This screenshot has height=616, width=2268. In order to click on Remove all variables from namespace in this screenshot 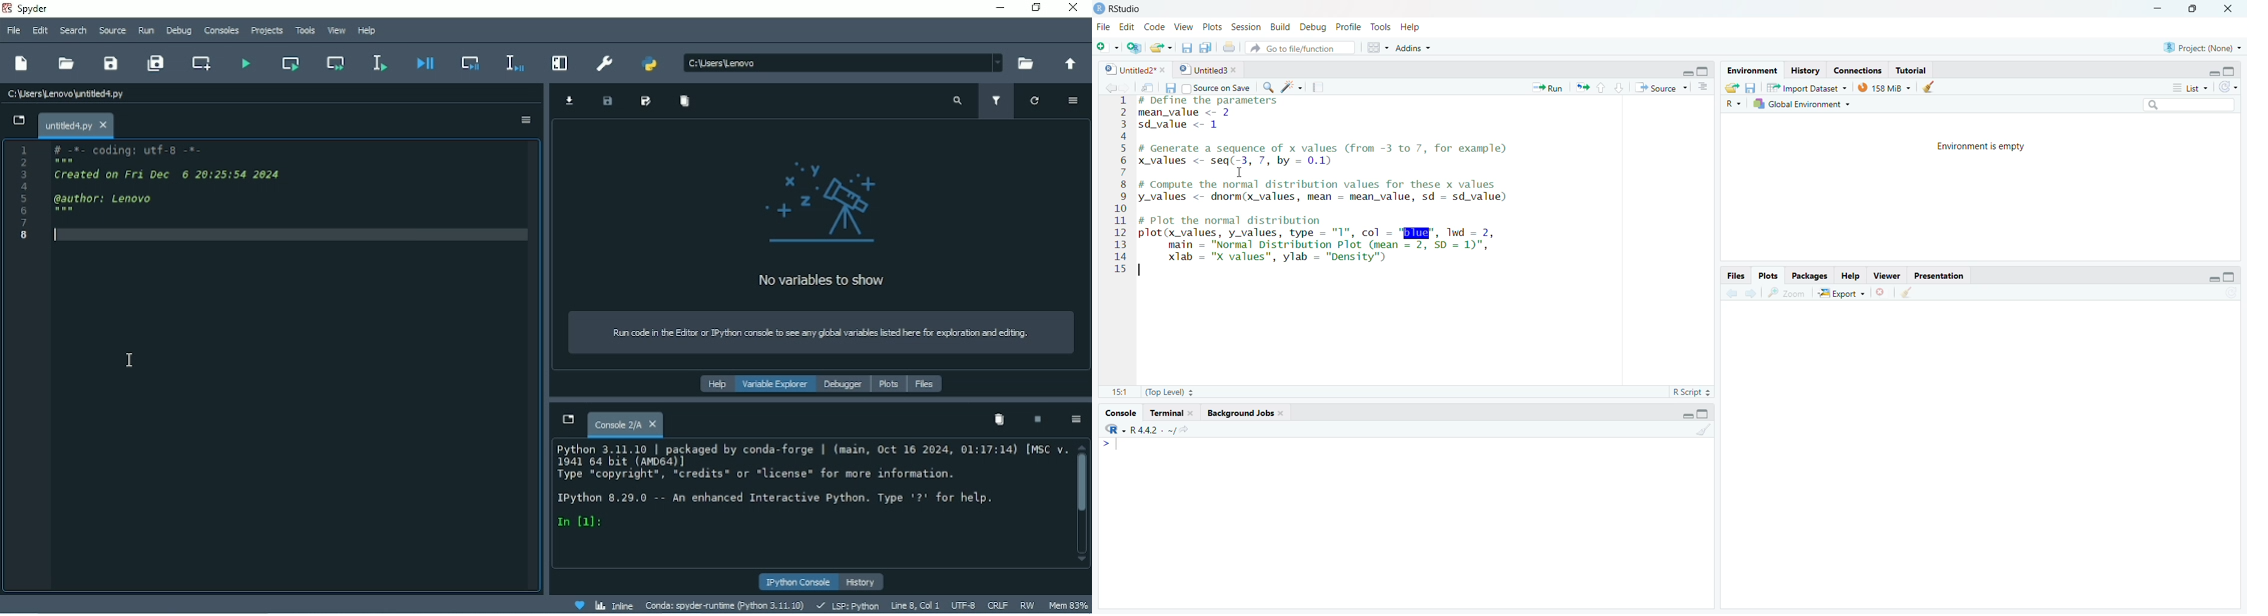, I will do `click(998, 419)`.